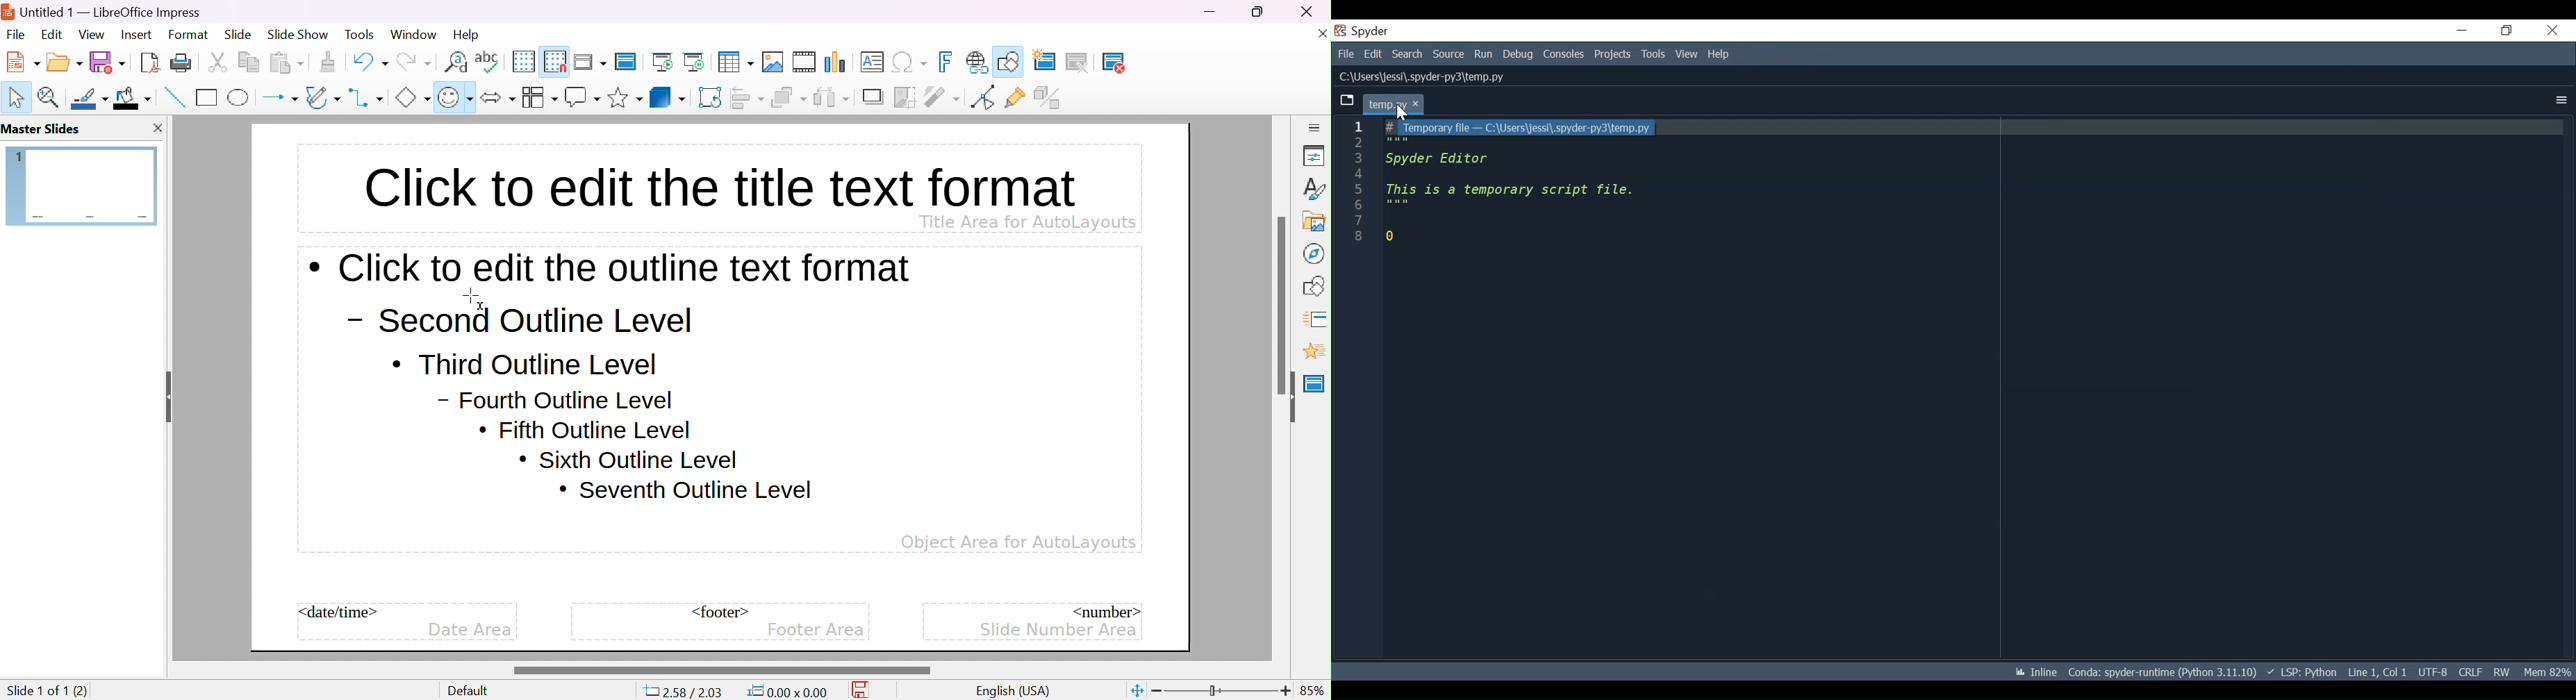 The image size is (2576, 700). Describe the element at coordinates (556, 399) in the screenshot. I see `fourth outline level` at that location.